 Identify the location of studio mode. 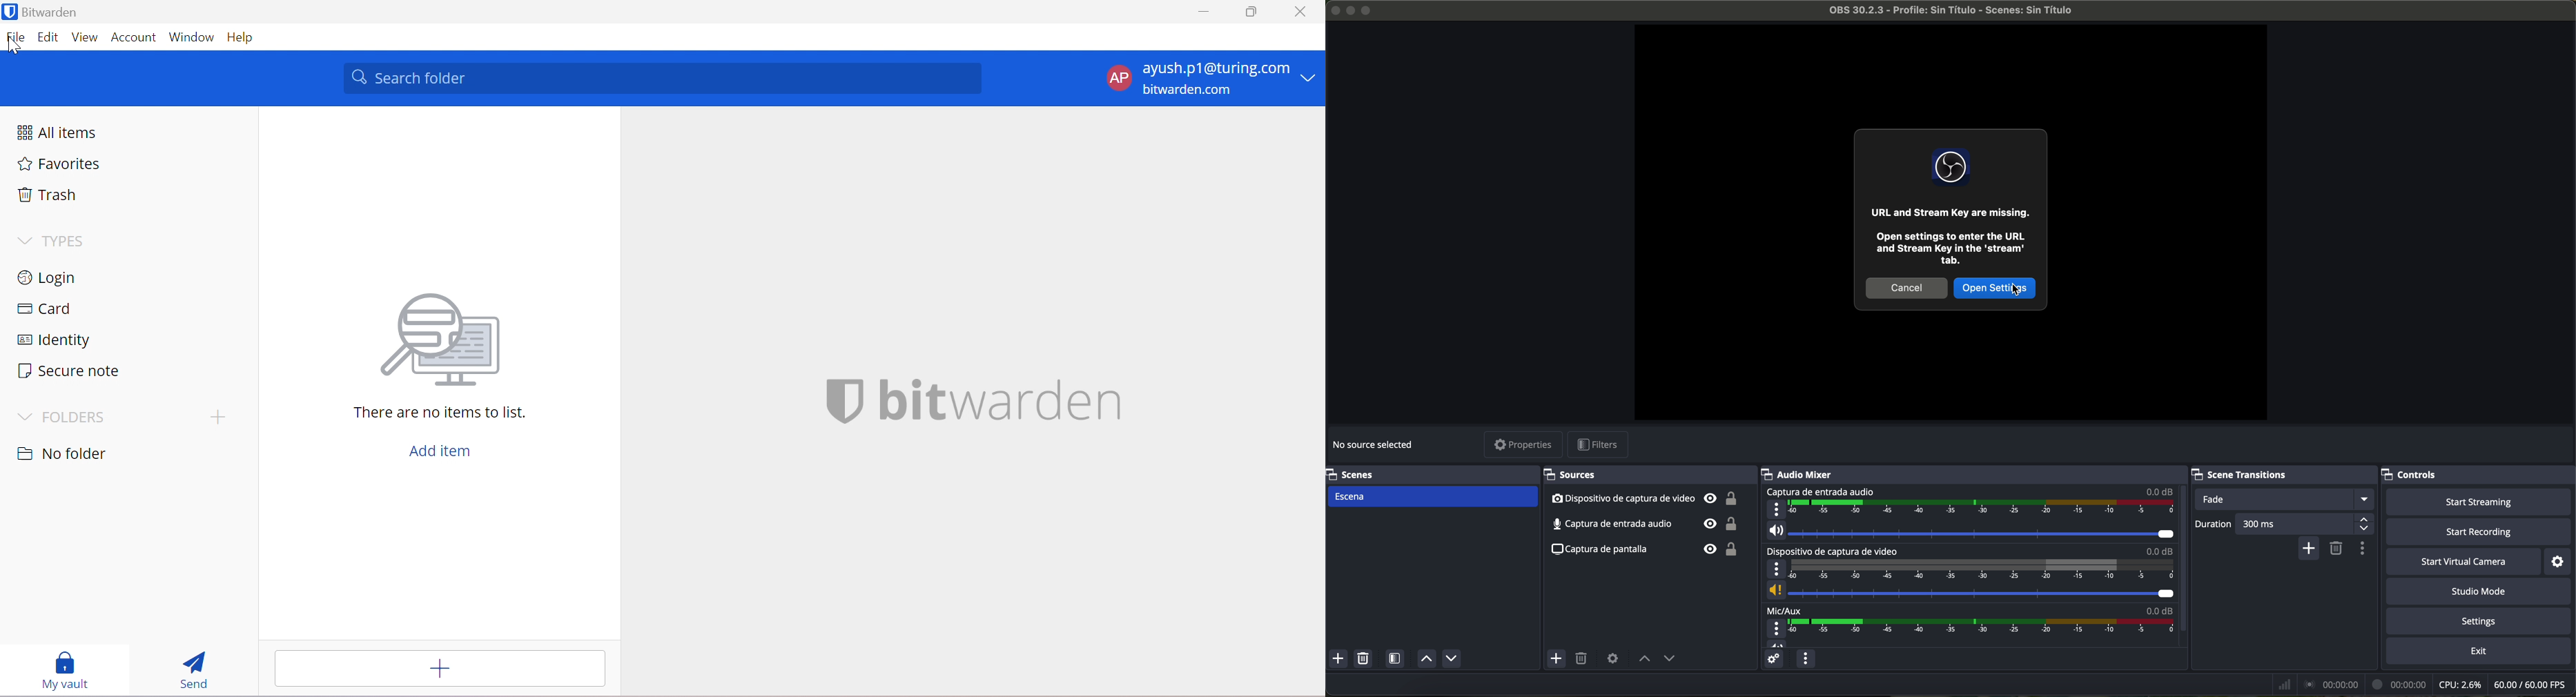
(2483, 592).